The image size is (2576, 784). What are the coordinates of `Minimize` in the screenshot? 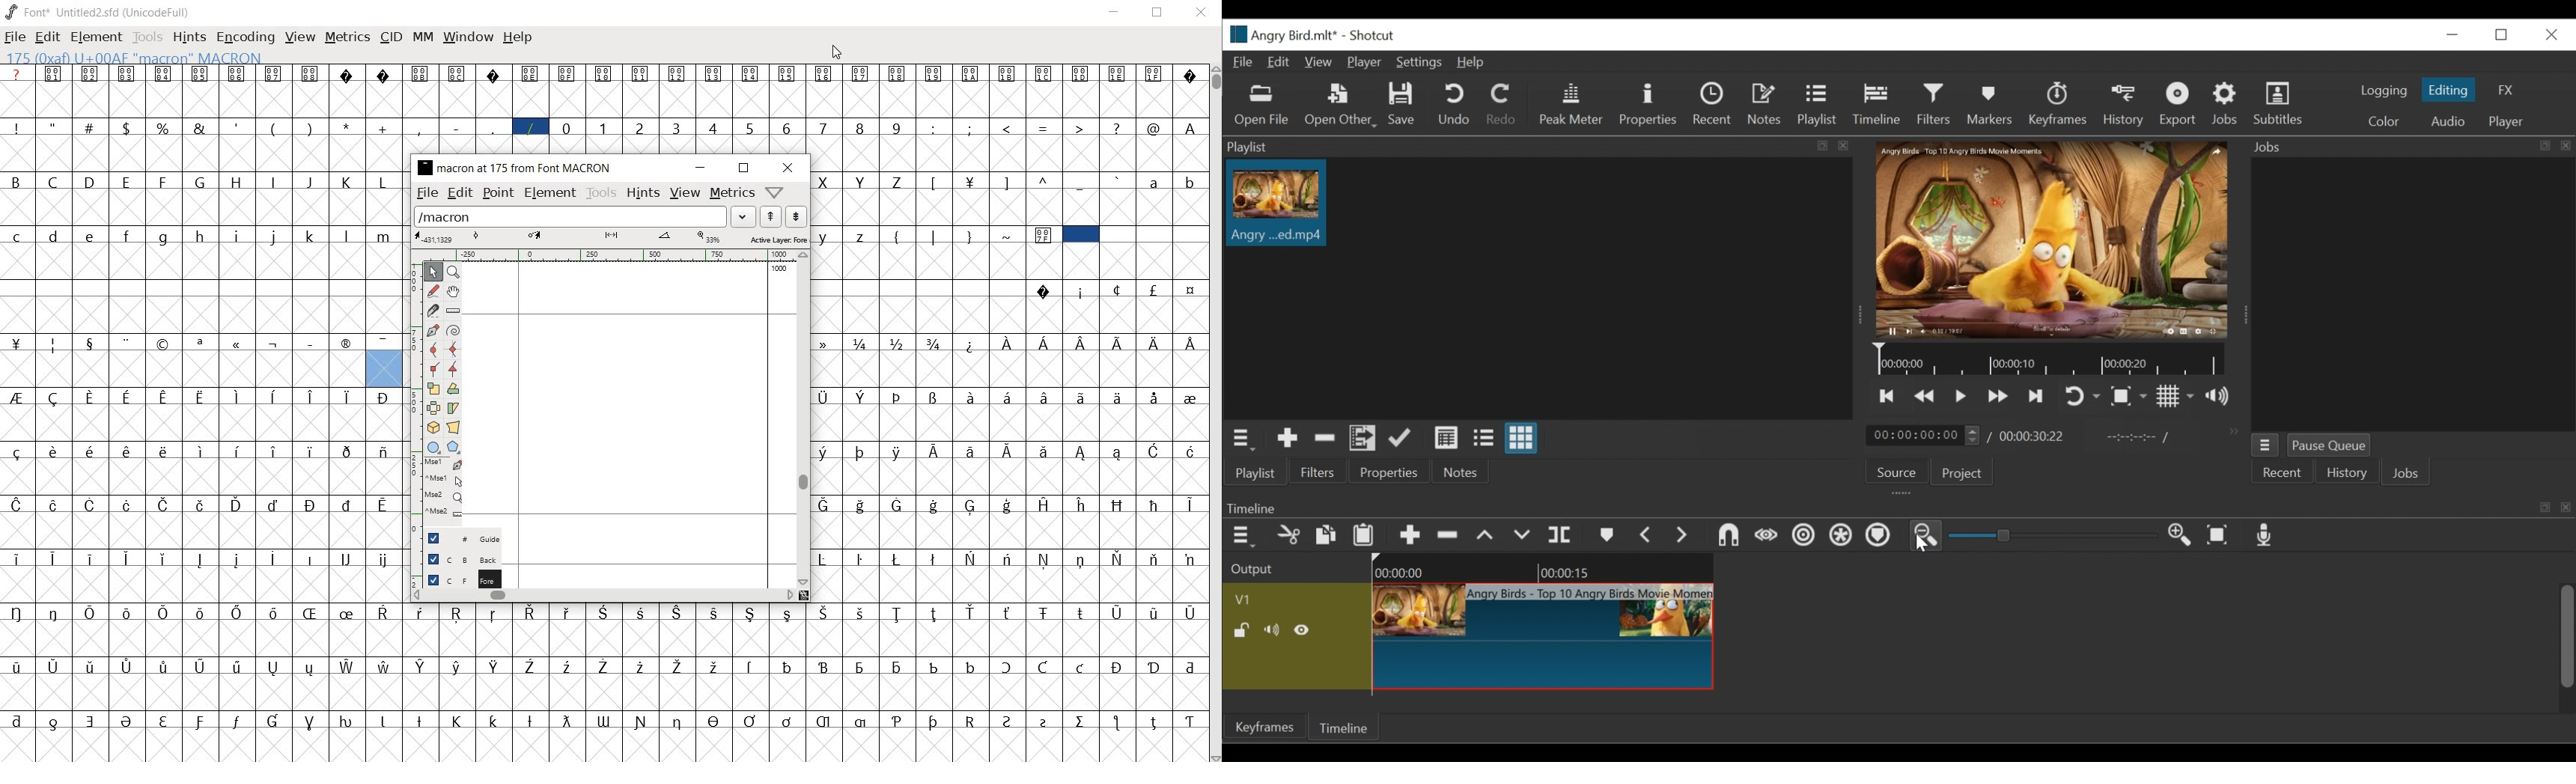 It's located at (1115, 13).